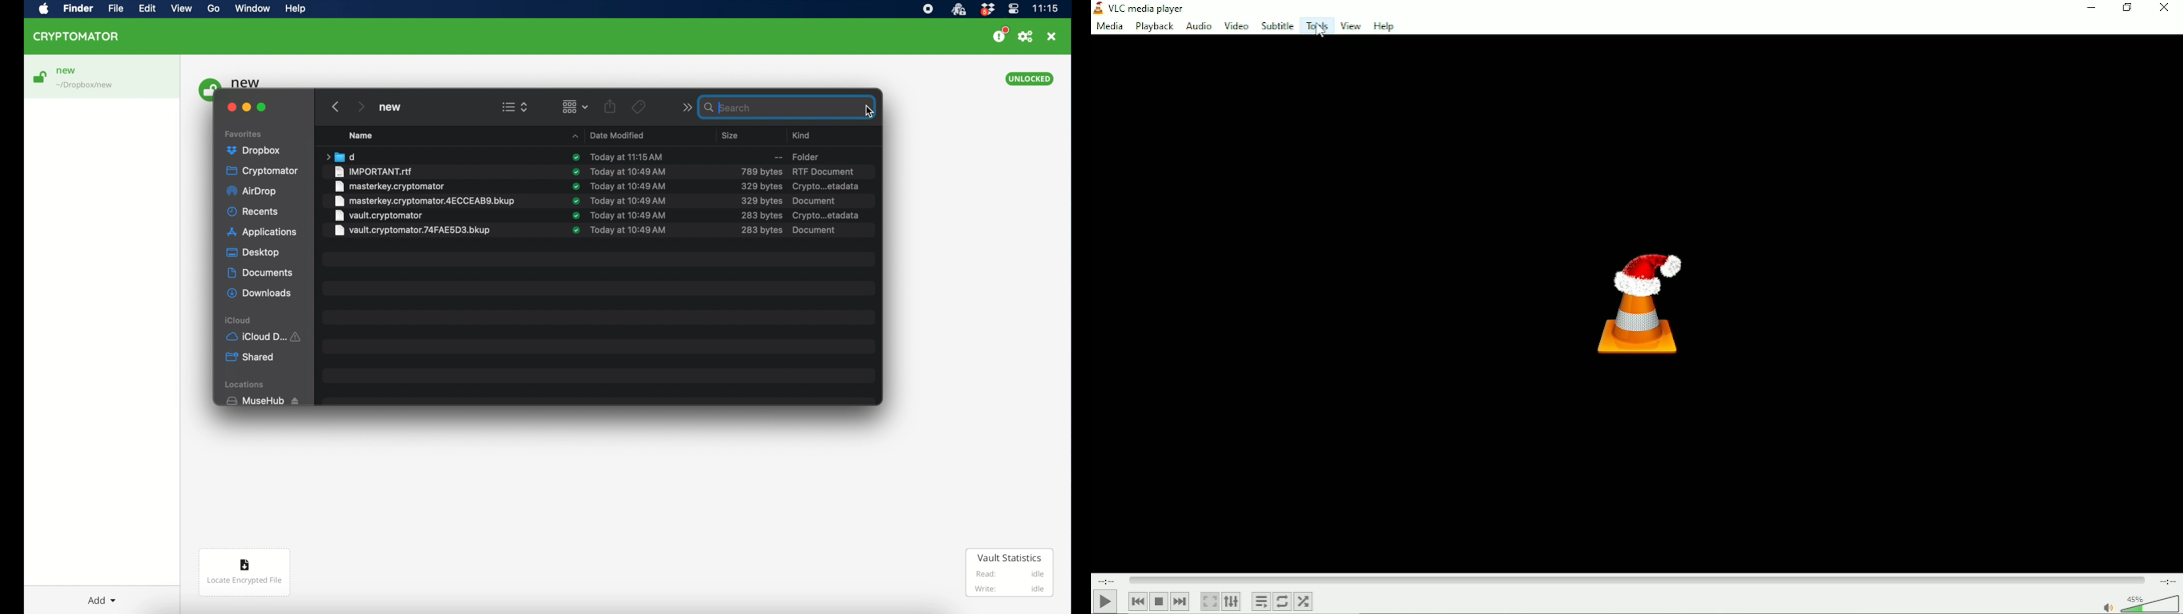 Image resolution: width=2184 pixels, height=616 pixels. Describe the element at coordinates (514, 106) in the screenshot. I see `view options` at that location.